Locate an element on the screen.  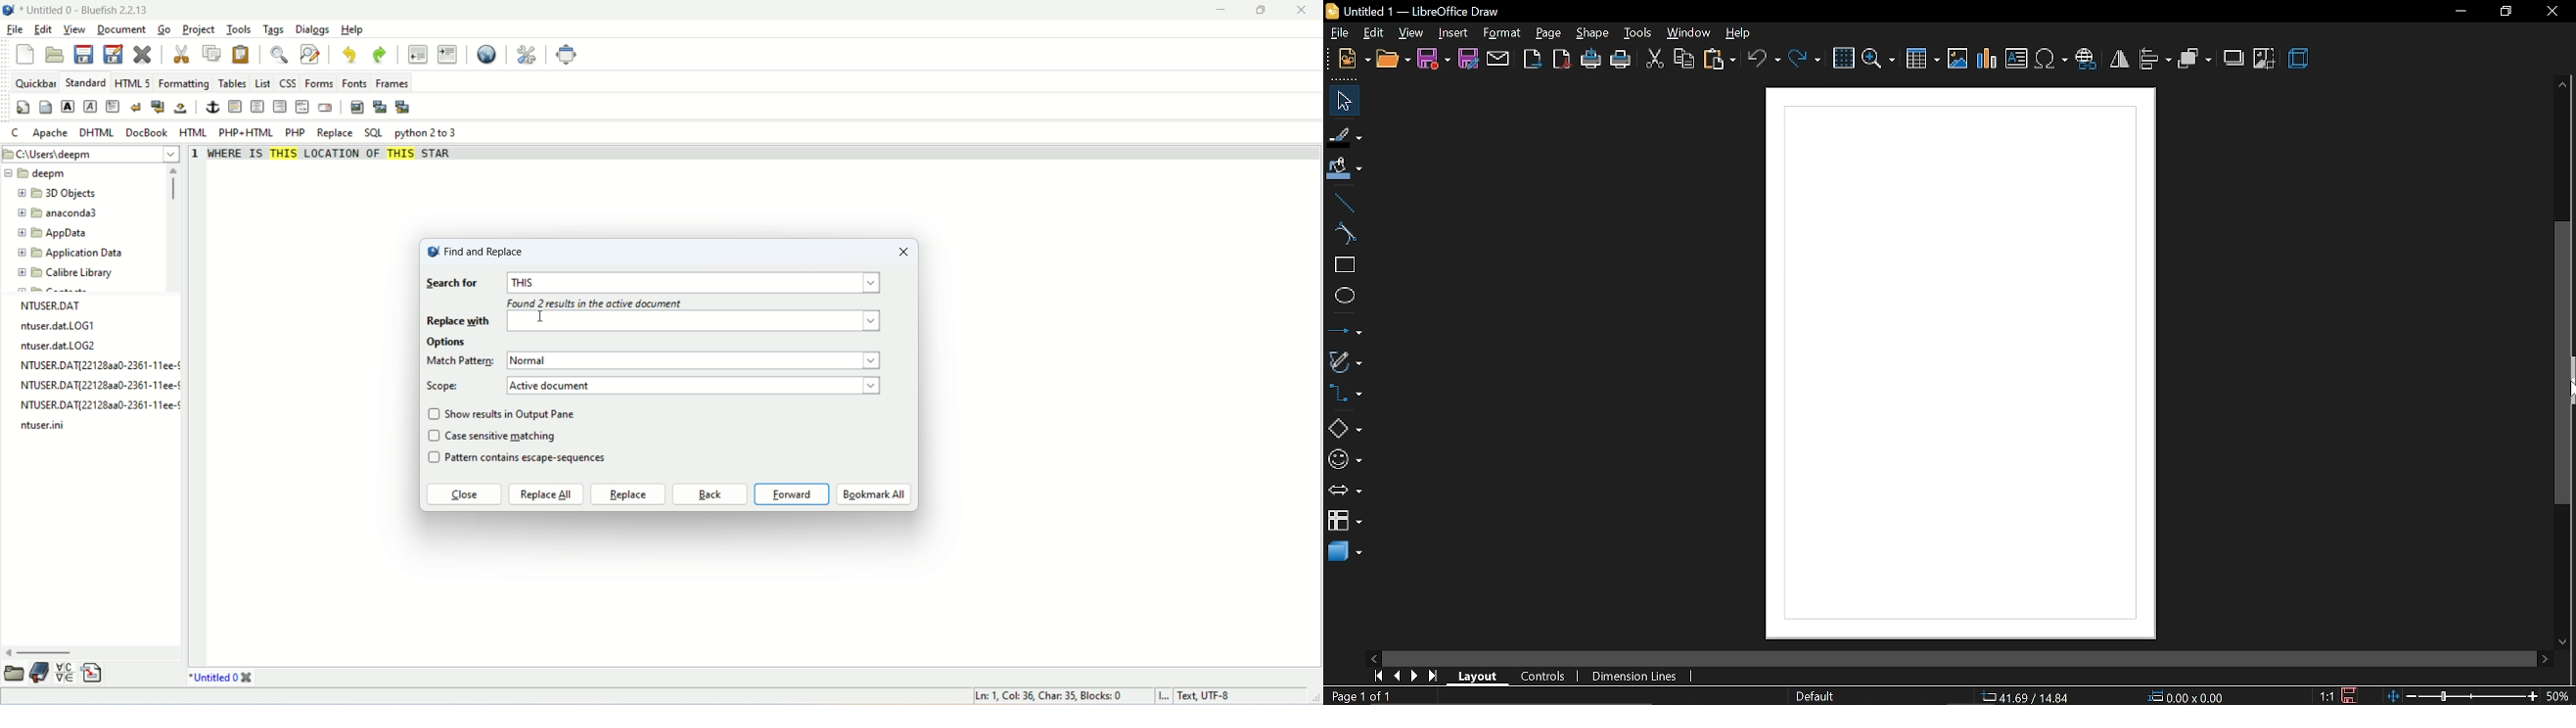
insert thumbnail is located at coordinates (381, 108).